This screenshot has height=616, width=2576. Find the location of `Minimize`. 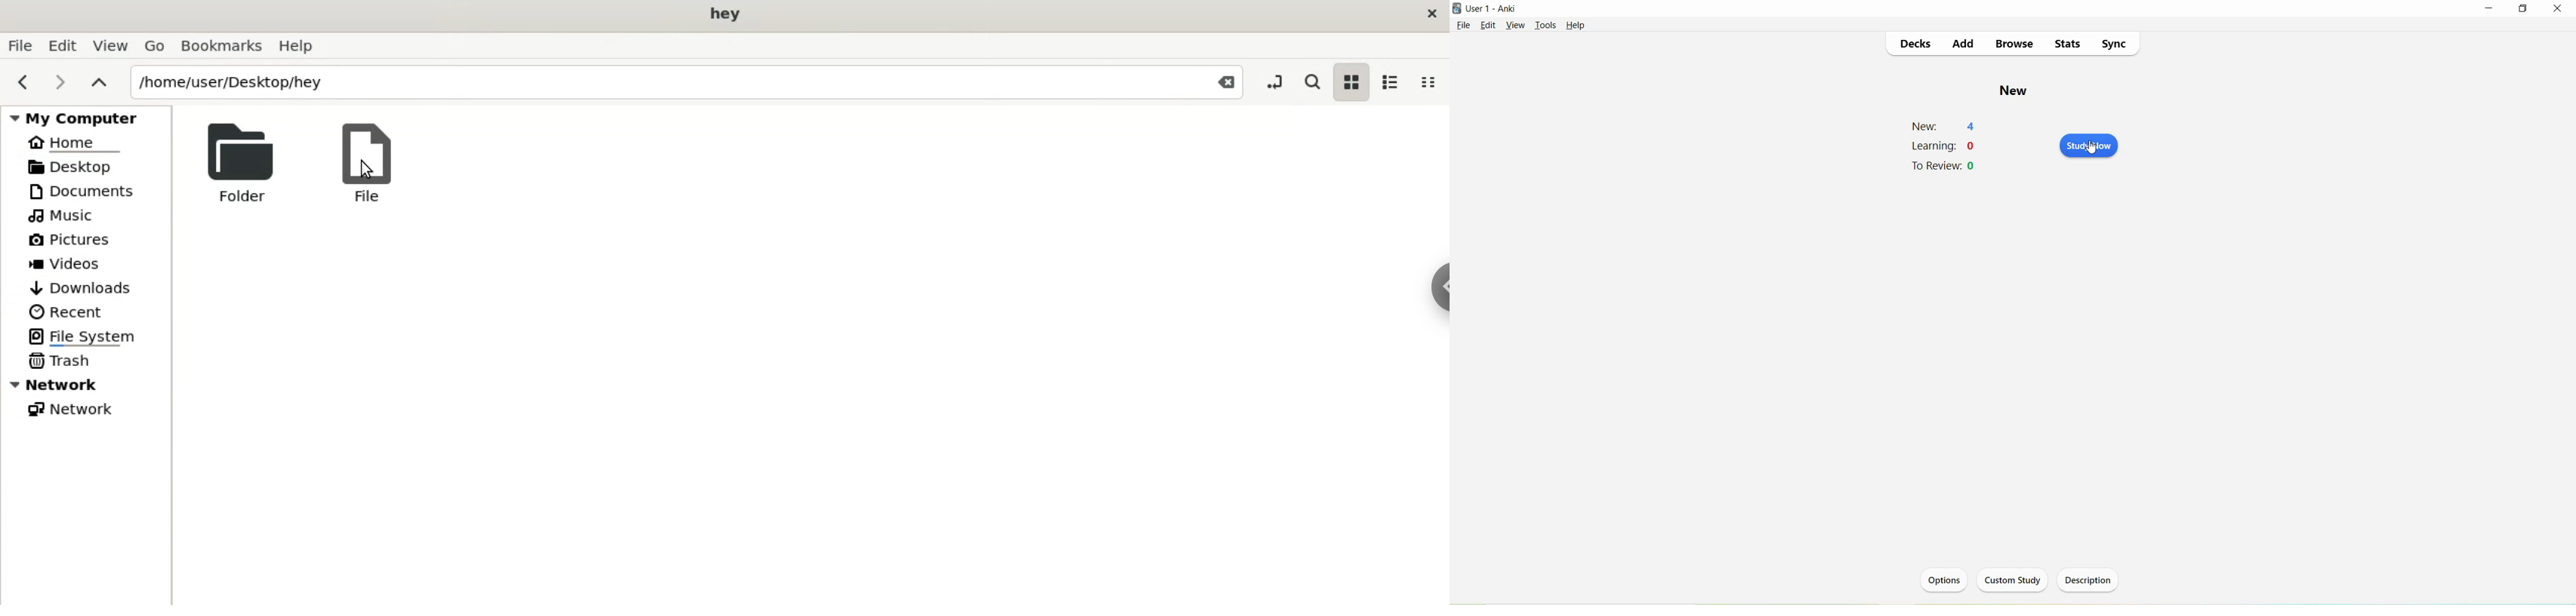

Minimize is located at coordinates (2489, 8).